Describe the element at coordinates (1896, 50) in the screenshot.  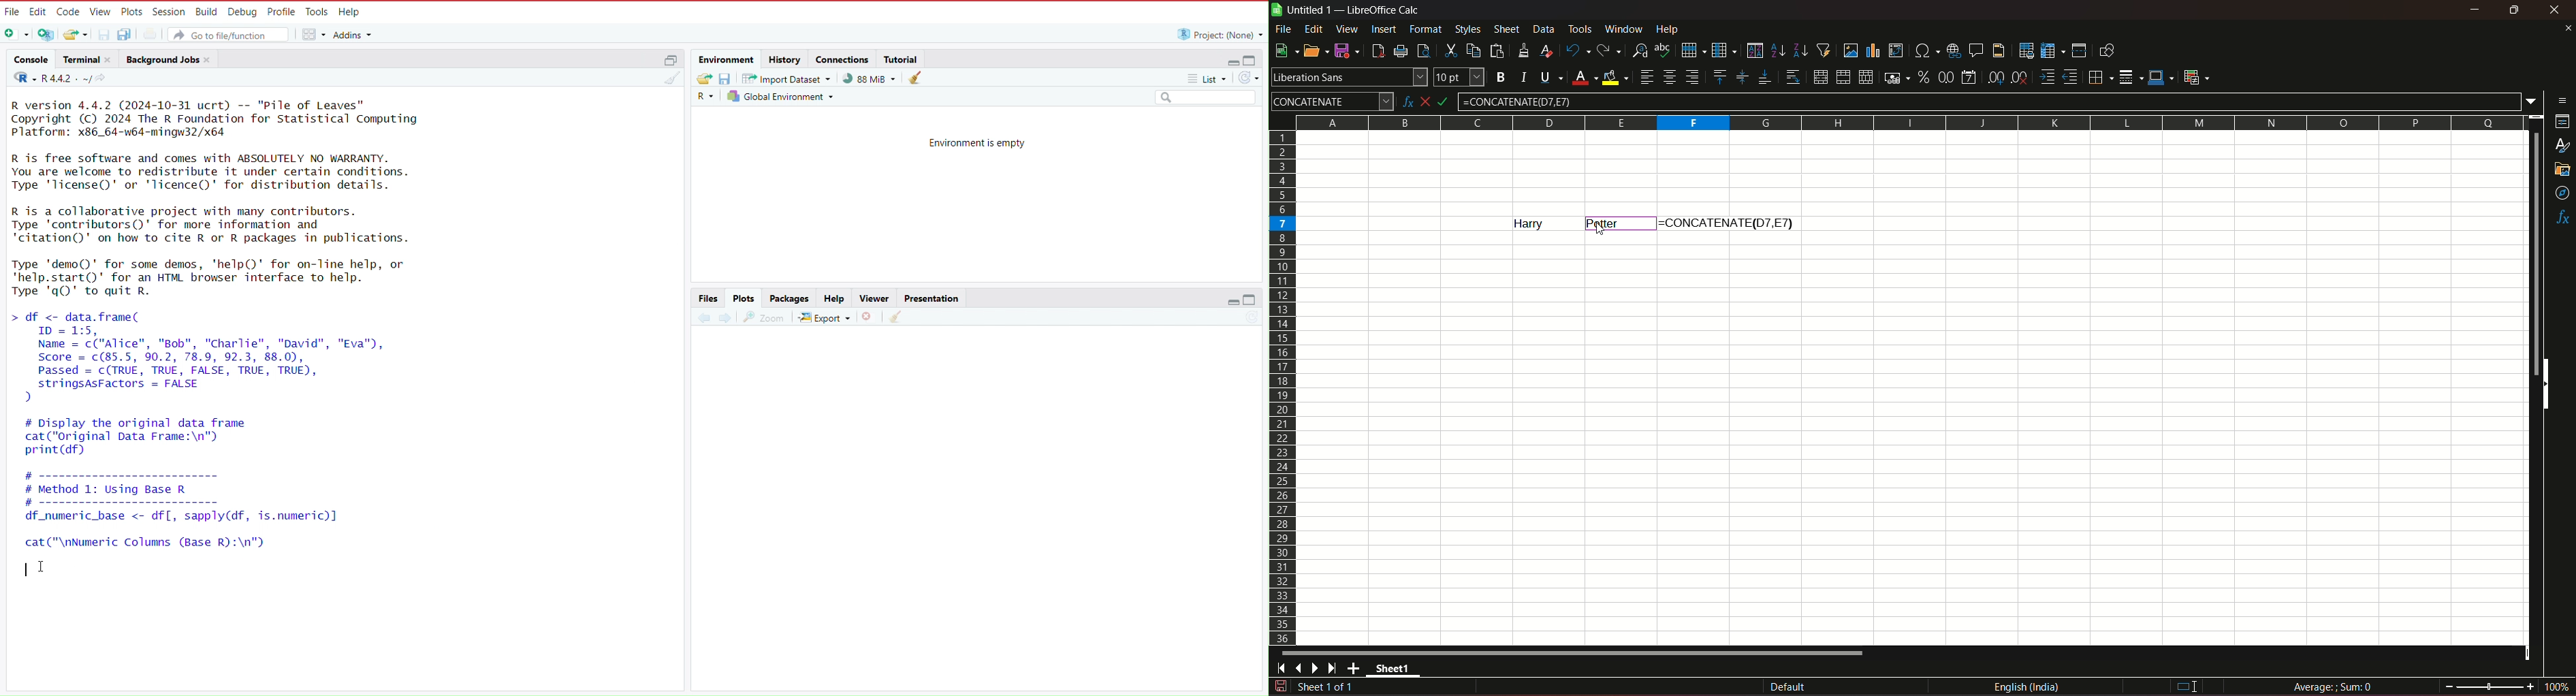
I see `insert or edit pivot table` at that location.